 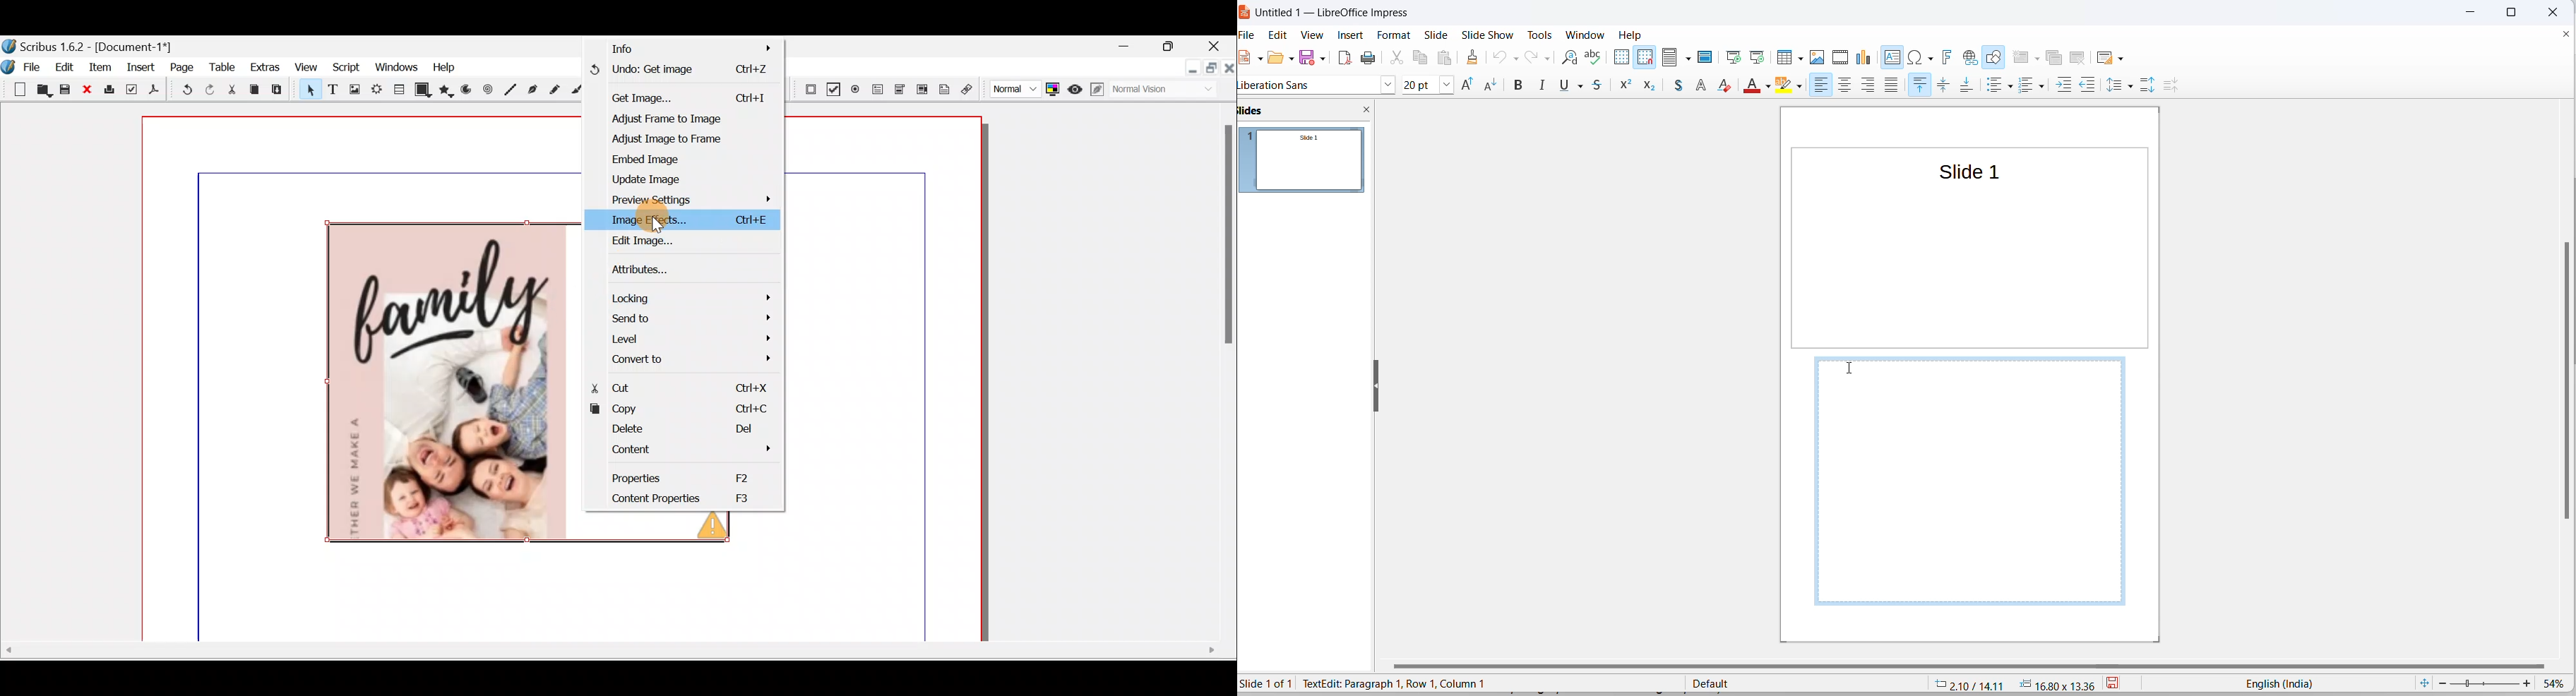 What do you see at coordinates (1289, 57) in the screenshot?
I see `open options` at bounding box center [1289, 57].